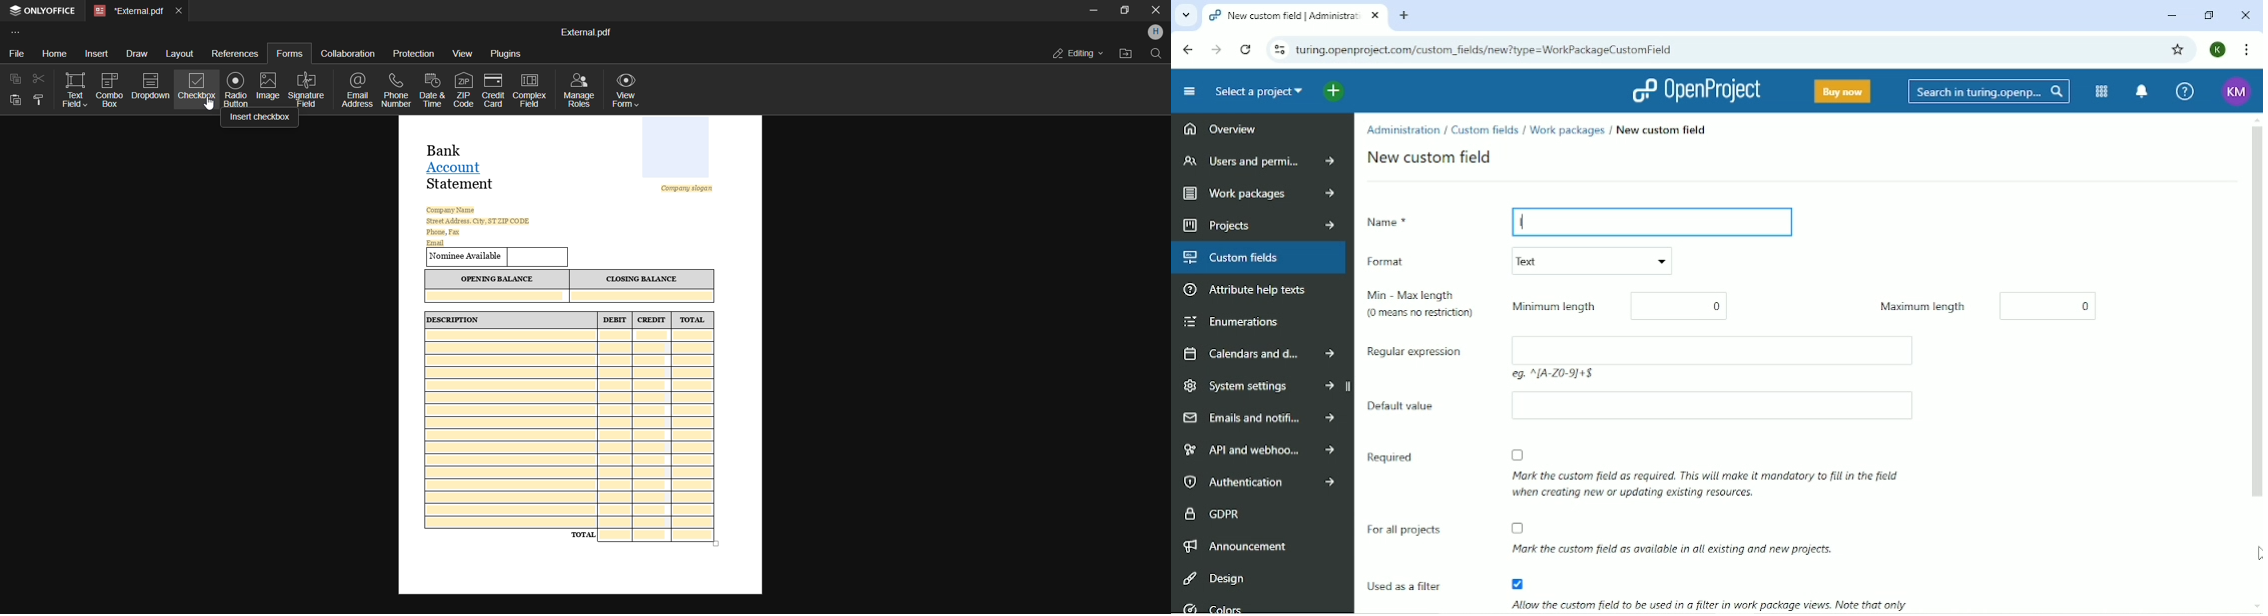 This screenshot has width=2268, height=616. Describe the element at coordinates (110, 90) in the screenshot. I see `combo box` at that location.